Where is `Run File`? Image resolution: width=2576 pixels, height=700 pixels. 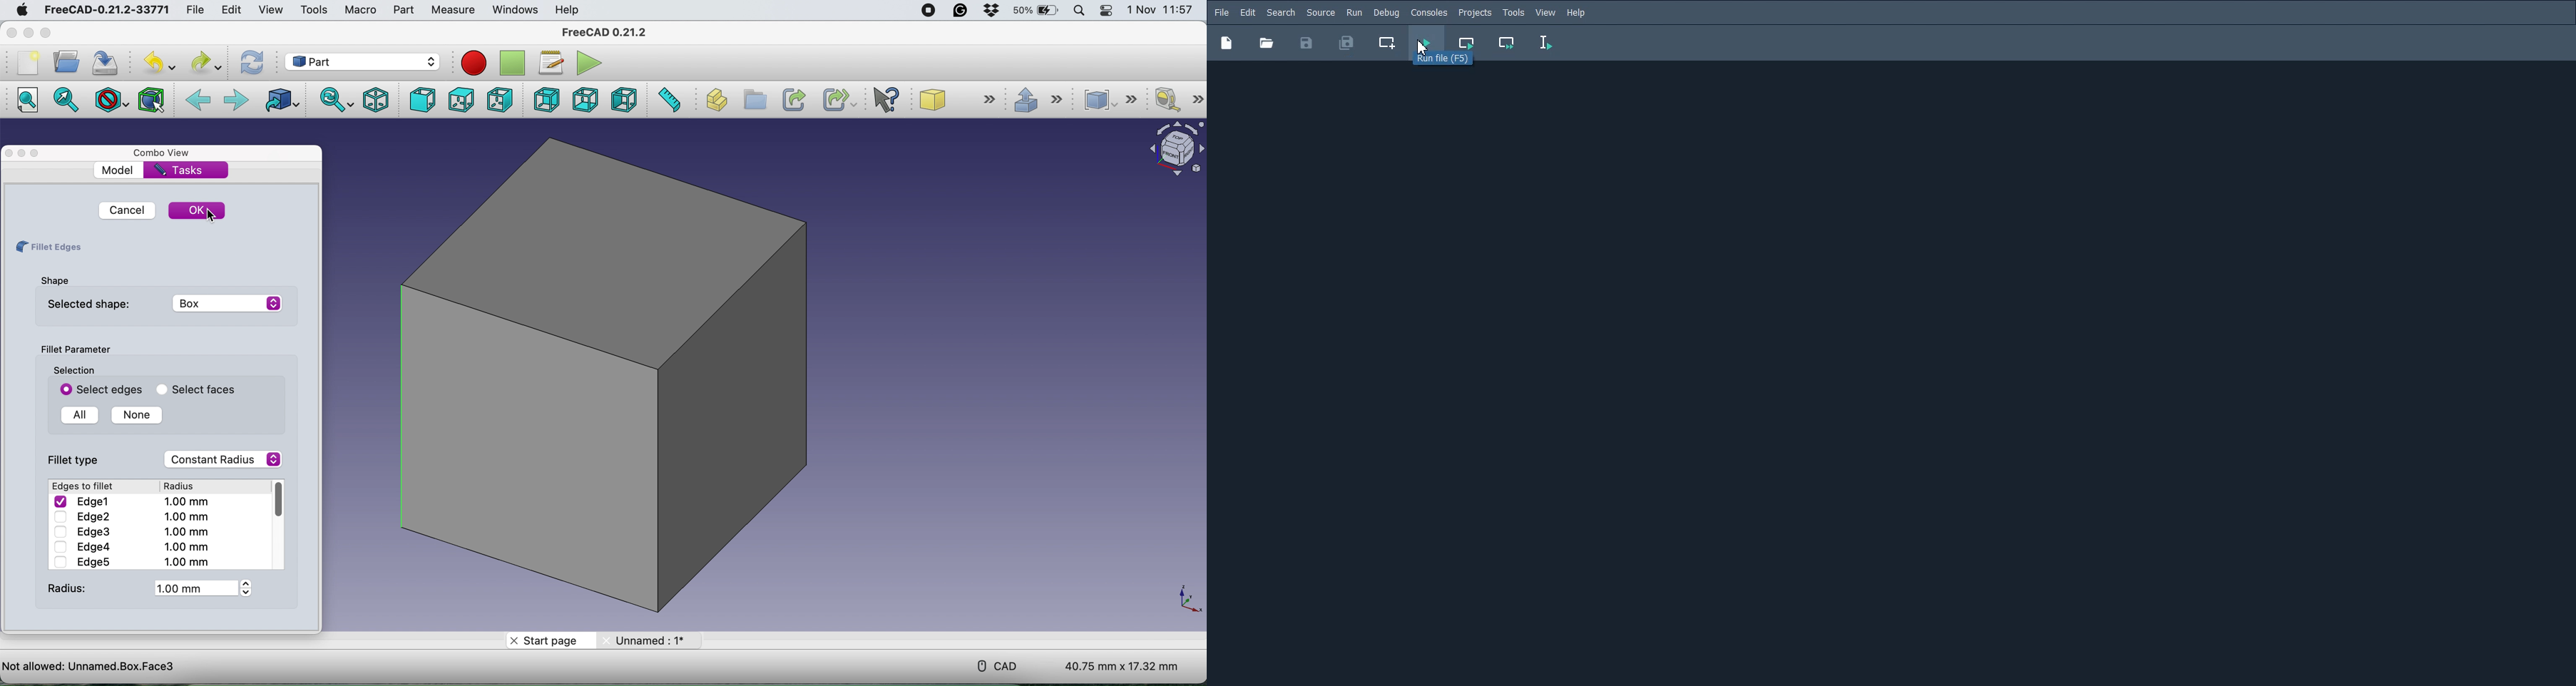
Run File is located at coordinates (1453, 62).